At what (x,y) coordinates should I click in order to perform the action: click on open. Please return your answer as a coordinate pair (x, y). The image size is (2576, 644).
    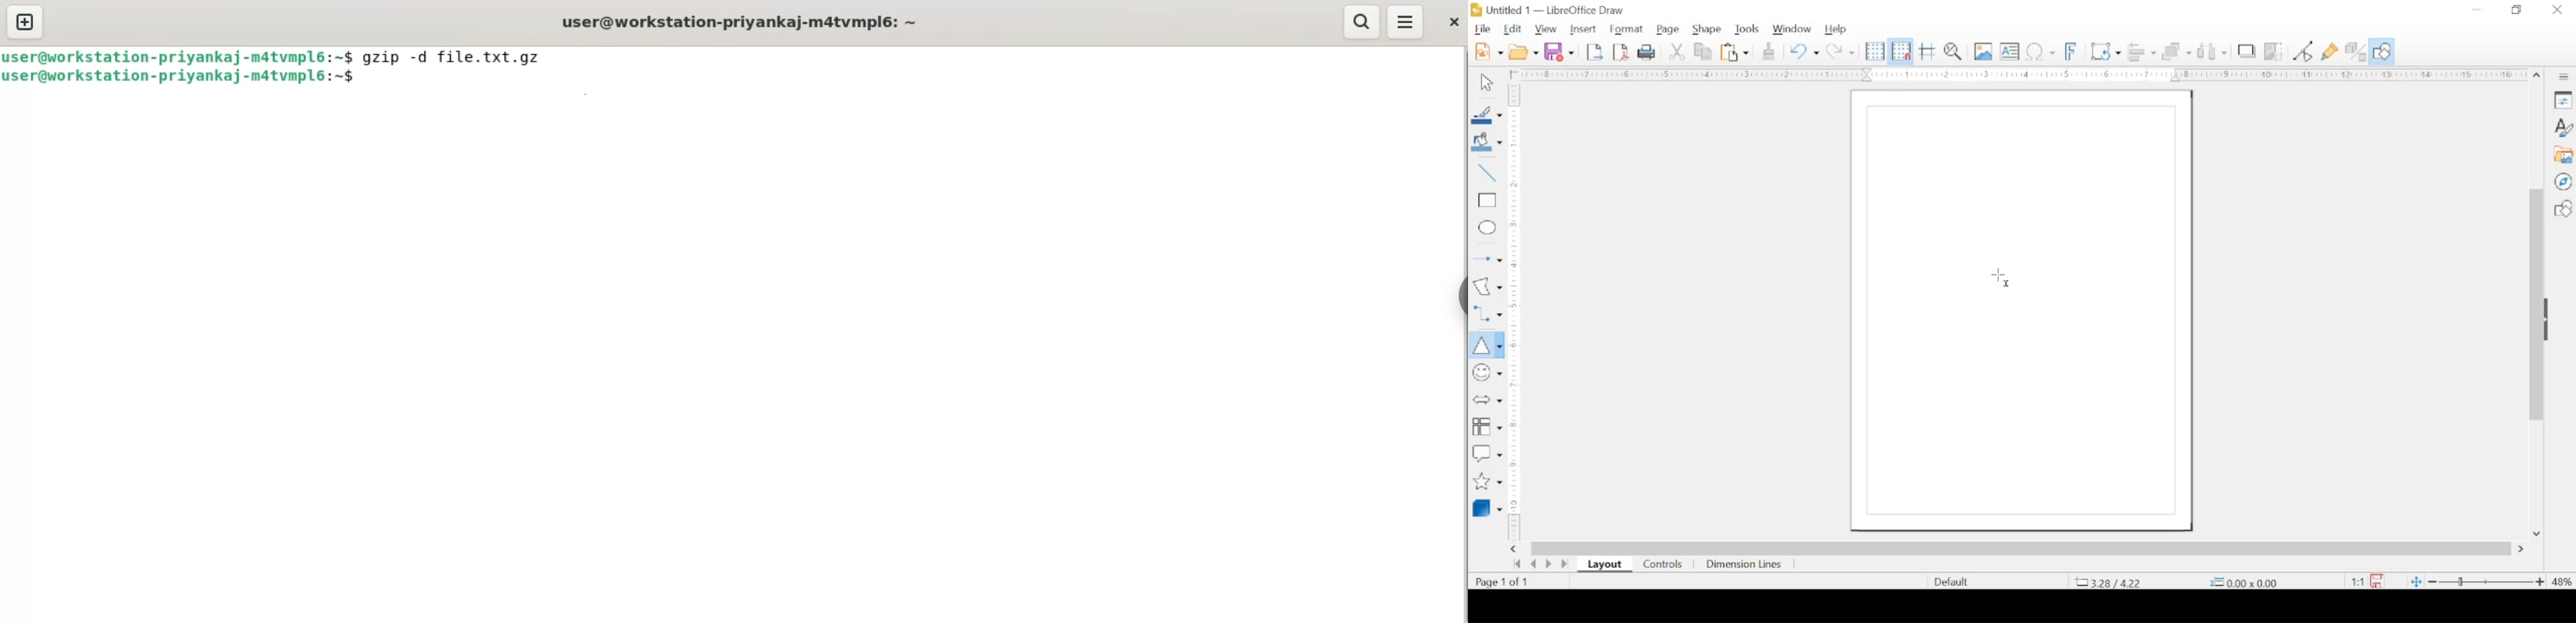
    Looking at the image, I should click on (1523, 52).